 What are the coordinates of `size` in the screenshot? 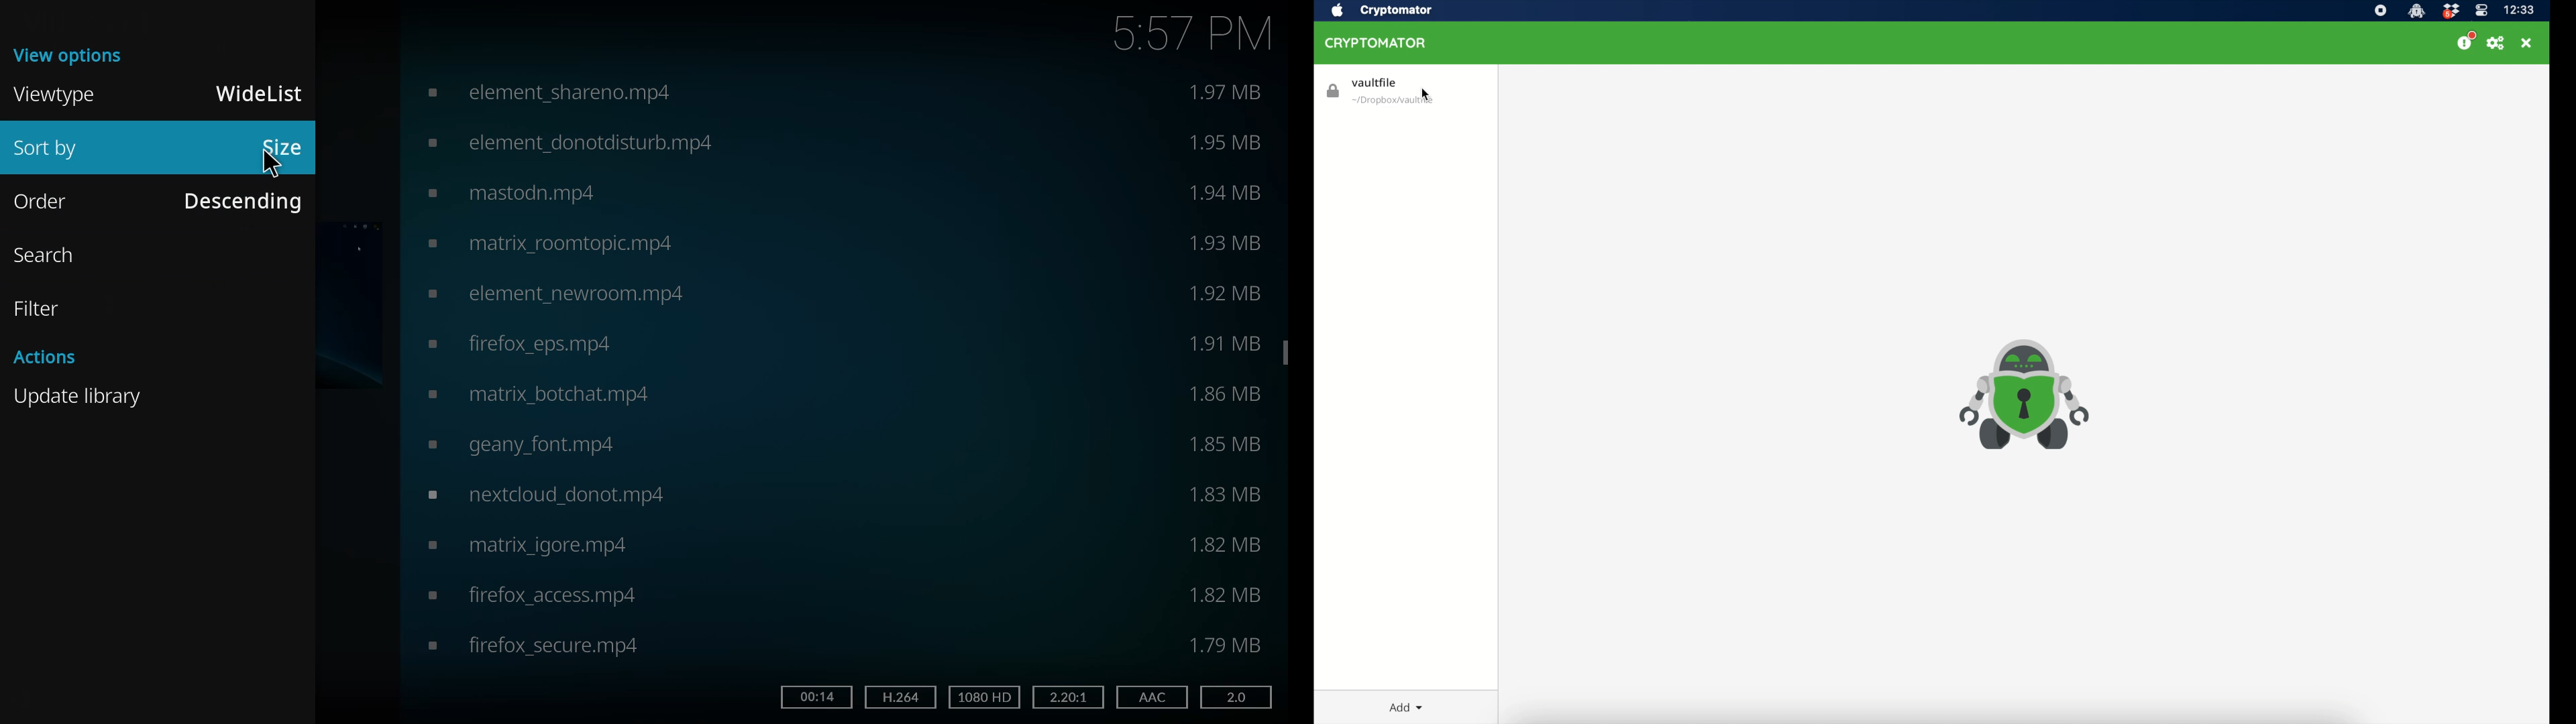 It's located at (1228, 191).